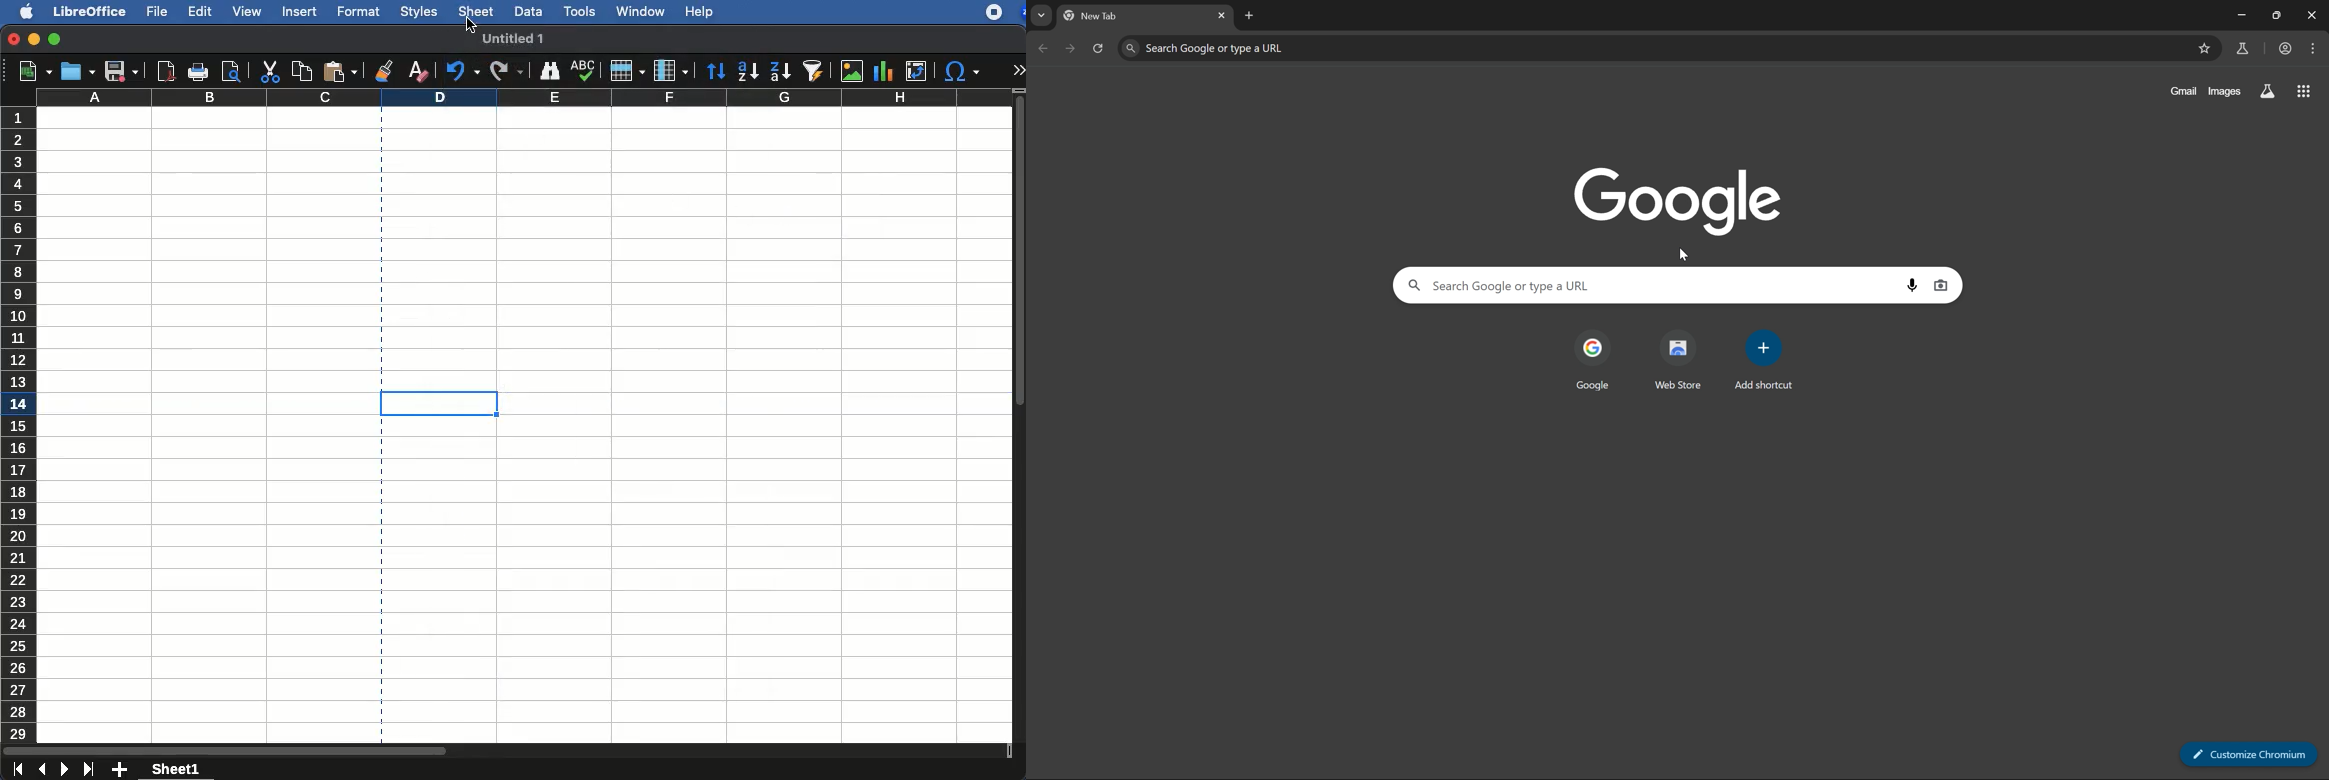 This screenshot has width=2352, height=784. I want to click on format, so click(358, 10).